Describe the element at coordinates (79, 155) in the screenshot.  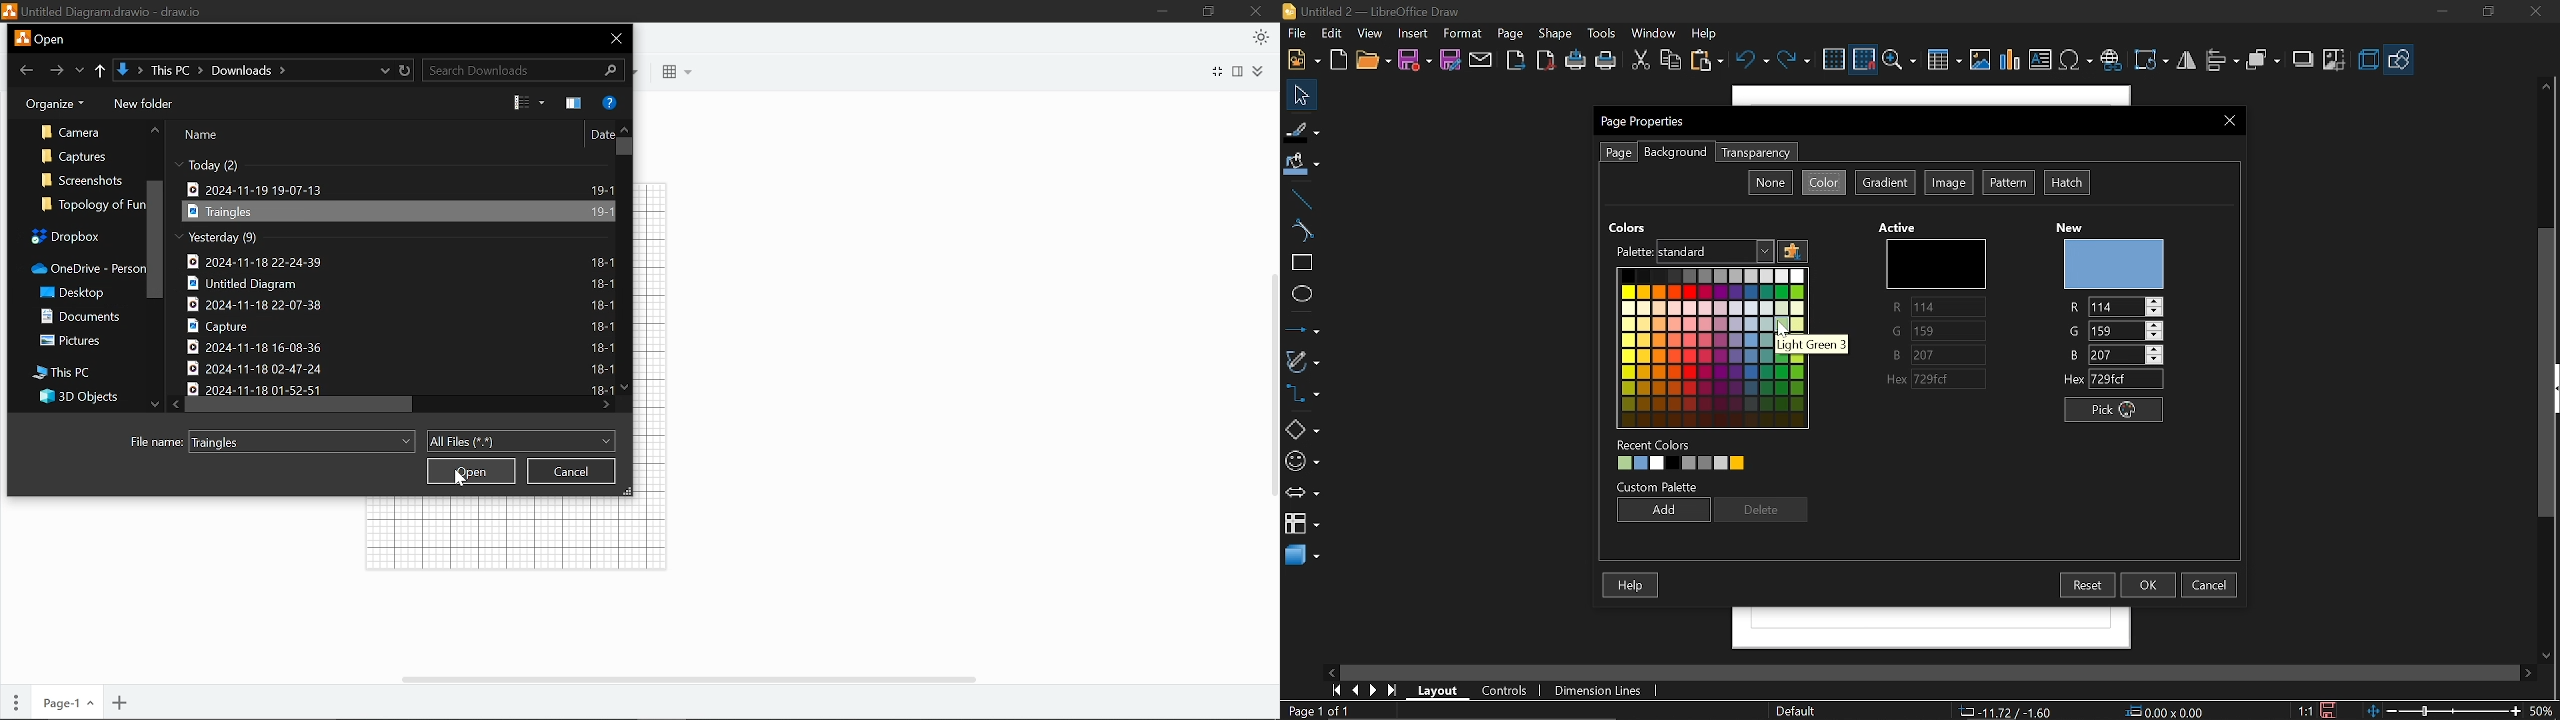
I see `Captures` at that location.